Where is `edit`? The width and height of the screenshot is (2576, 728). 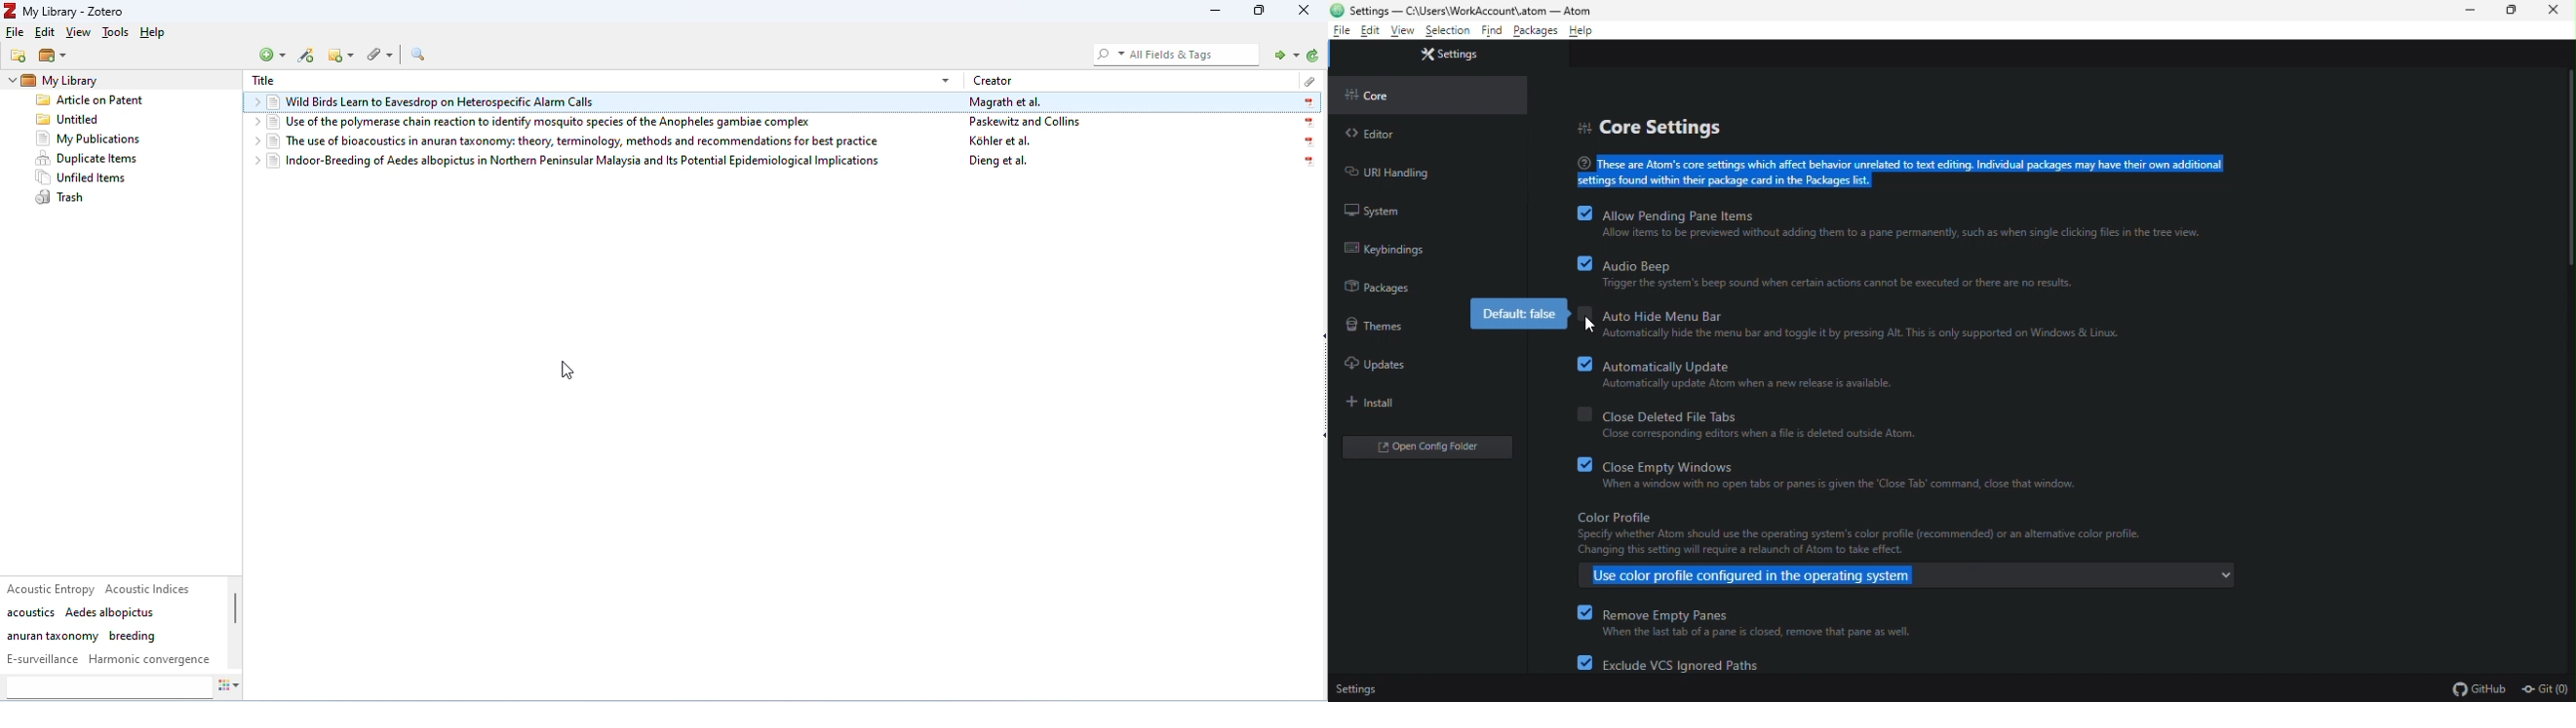 edit is located at coordinates (44, 34).